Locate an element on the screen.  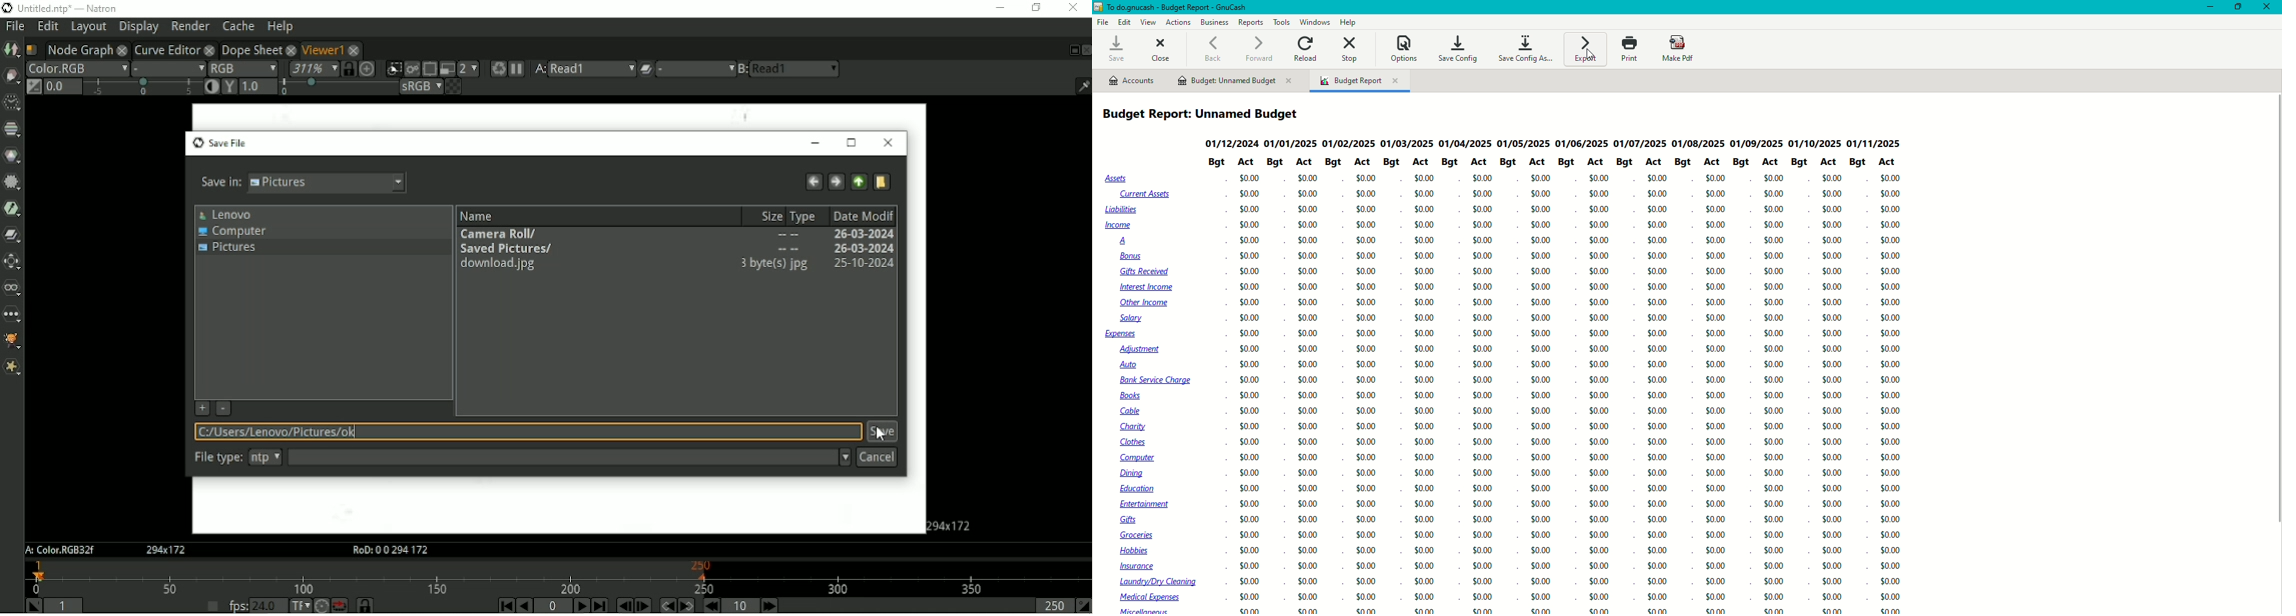
$0.00 is located at coordinates (1247, 428).